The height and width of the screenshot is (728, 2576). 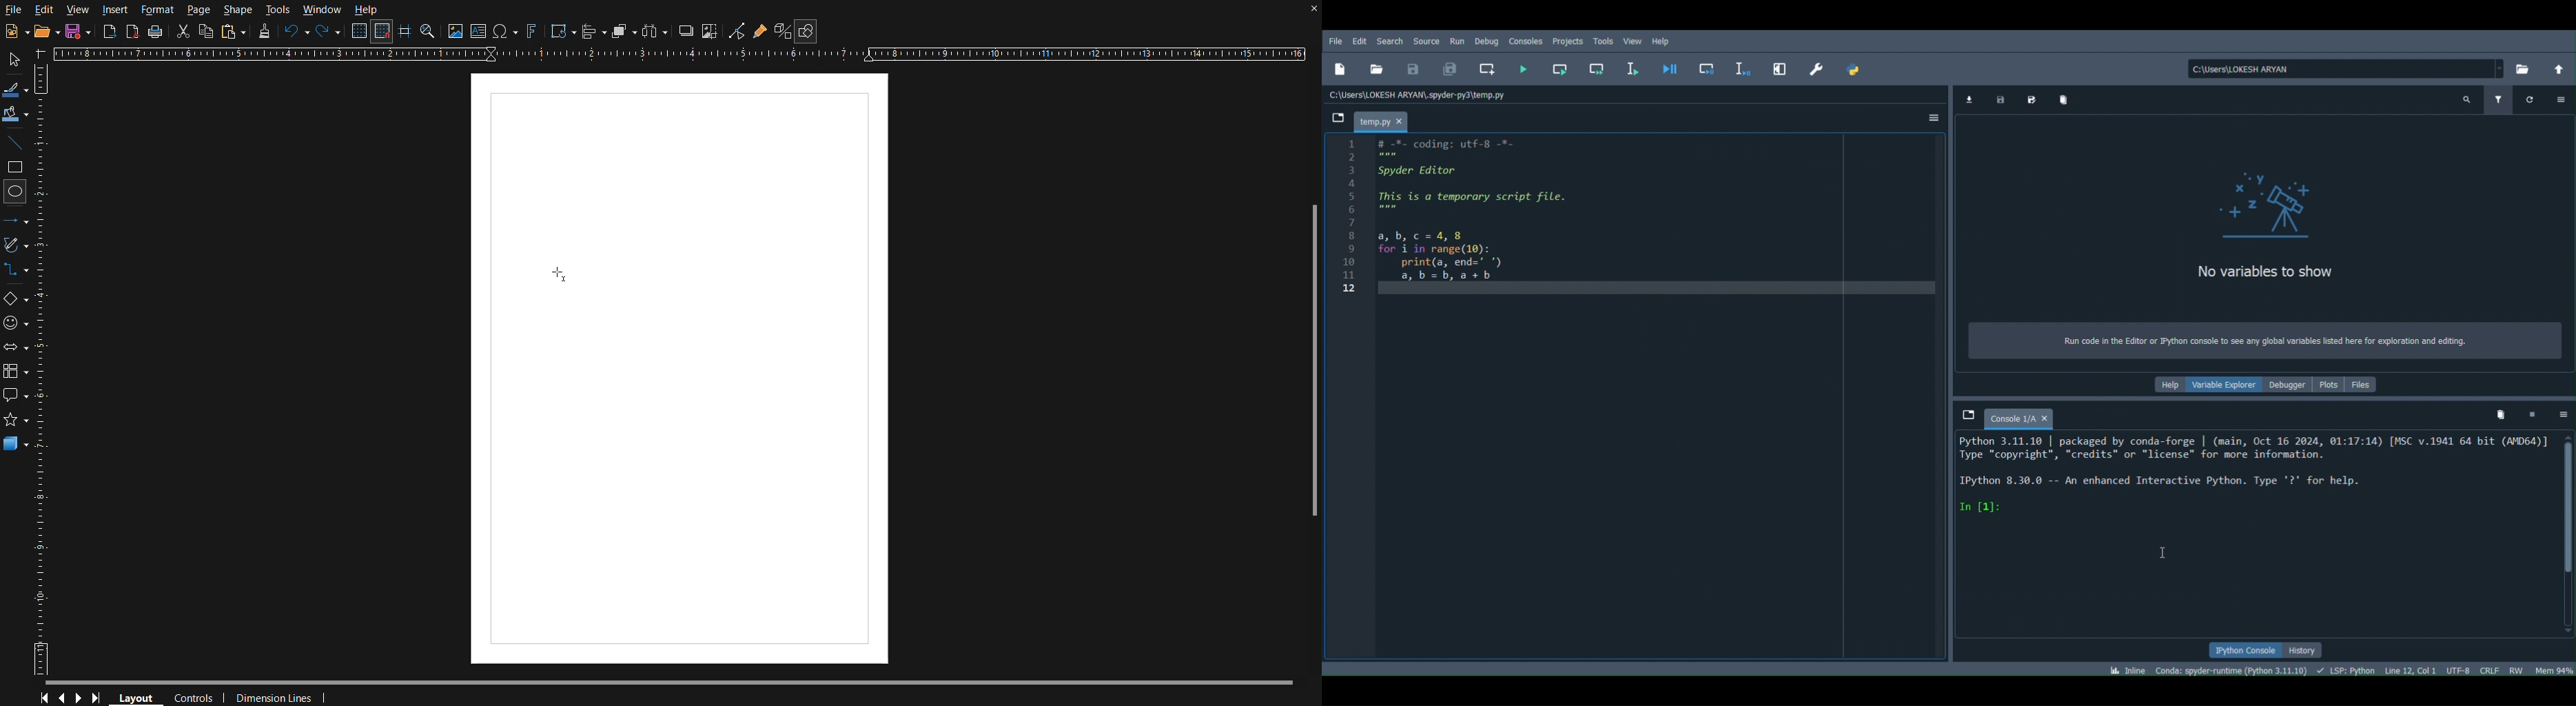 I want to click on Python 3.11.10 | packaged by conda-torge | (main, Oct 16 2024, 91:17:14) [FSC v.1941 64 bit (AD64)]
Type “copyright”, "credits" or "license" for more information.
Python 8.30.0 -- An enhanced Interactive Python. Type "2" for help.
In [1]:, so click(x=2242, y=478).